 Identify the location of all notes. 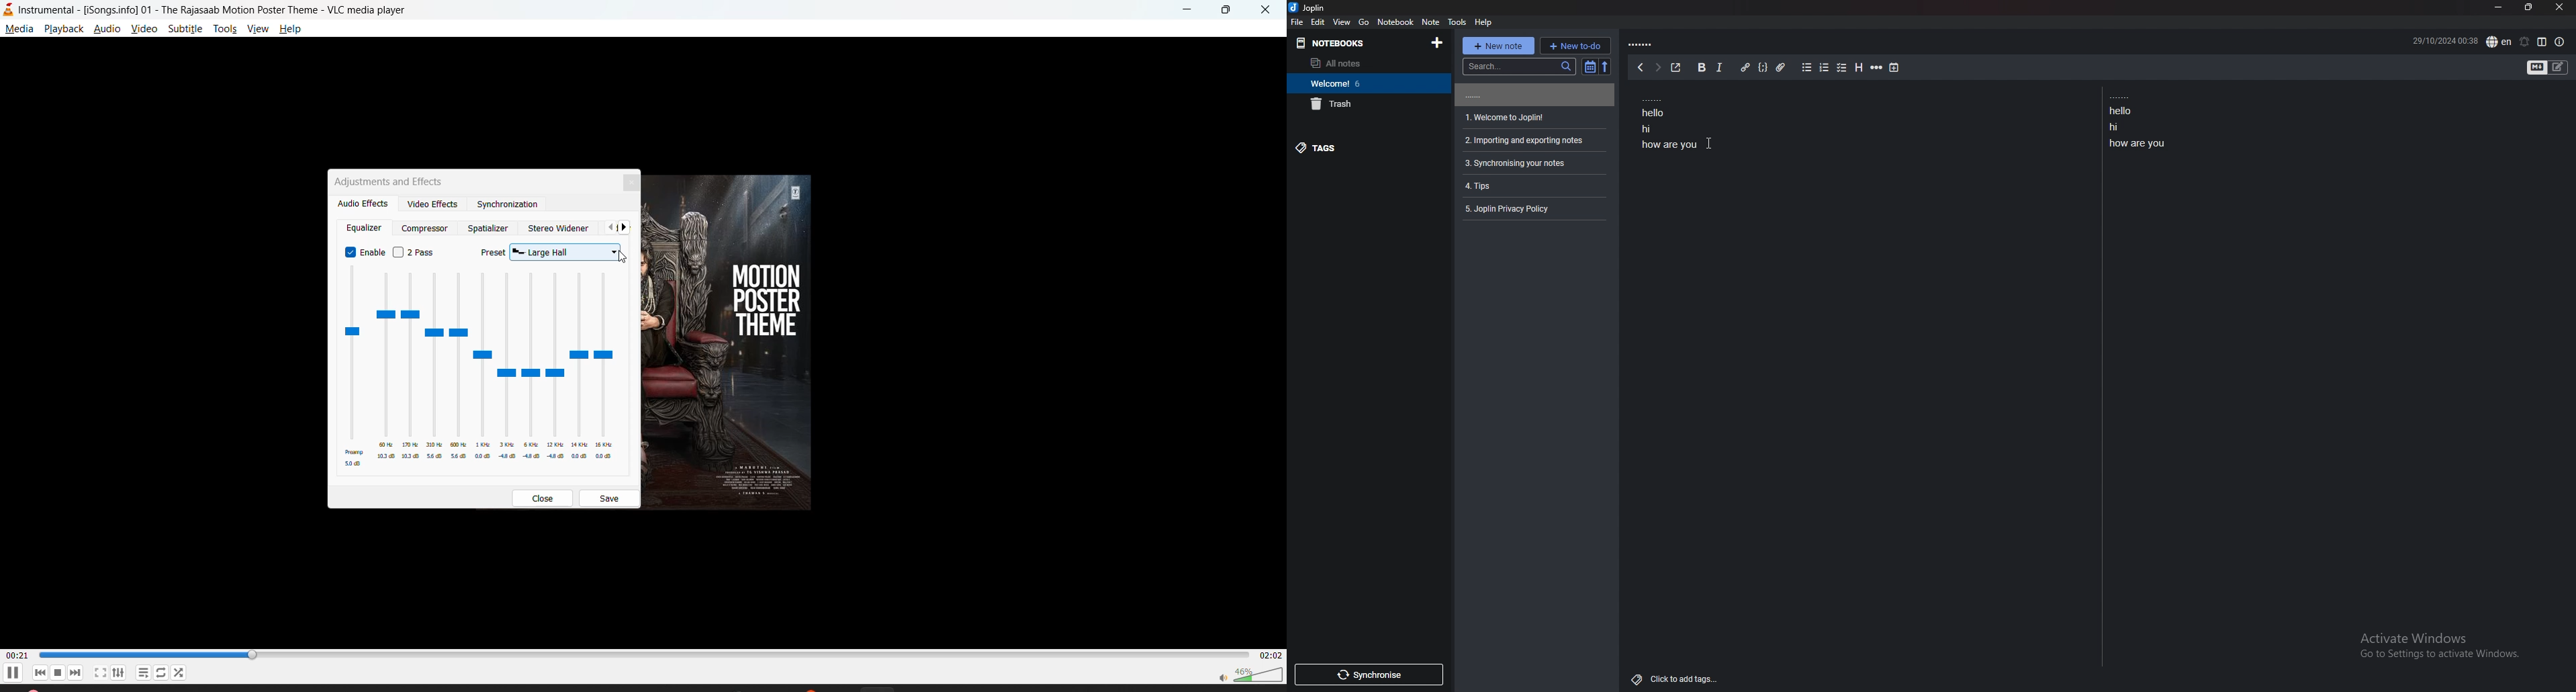
(1362, 62).